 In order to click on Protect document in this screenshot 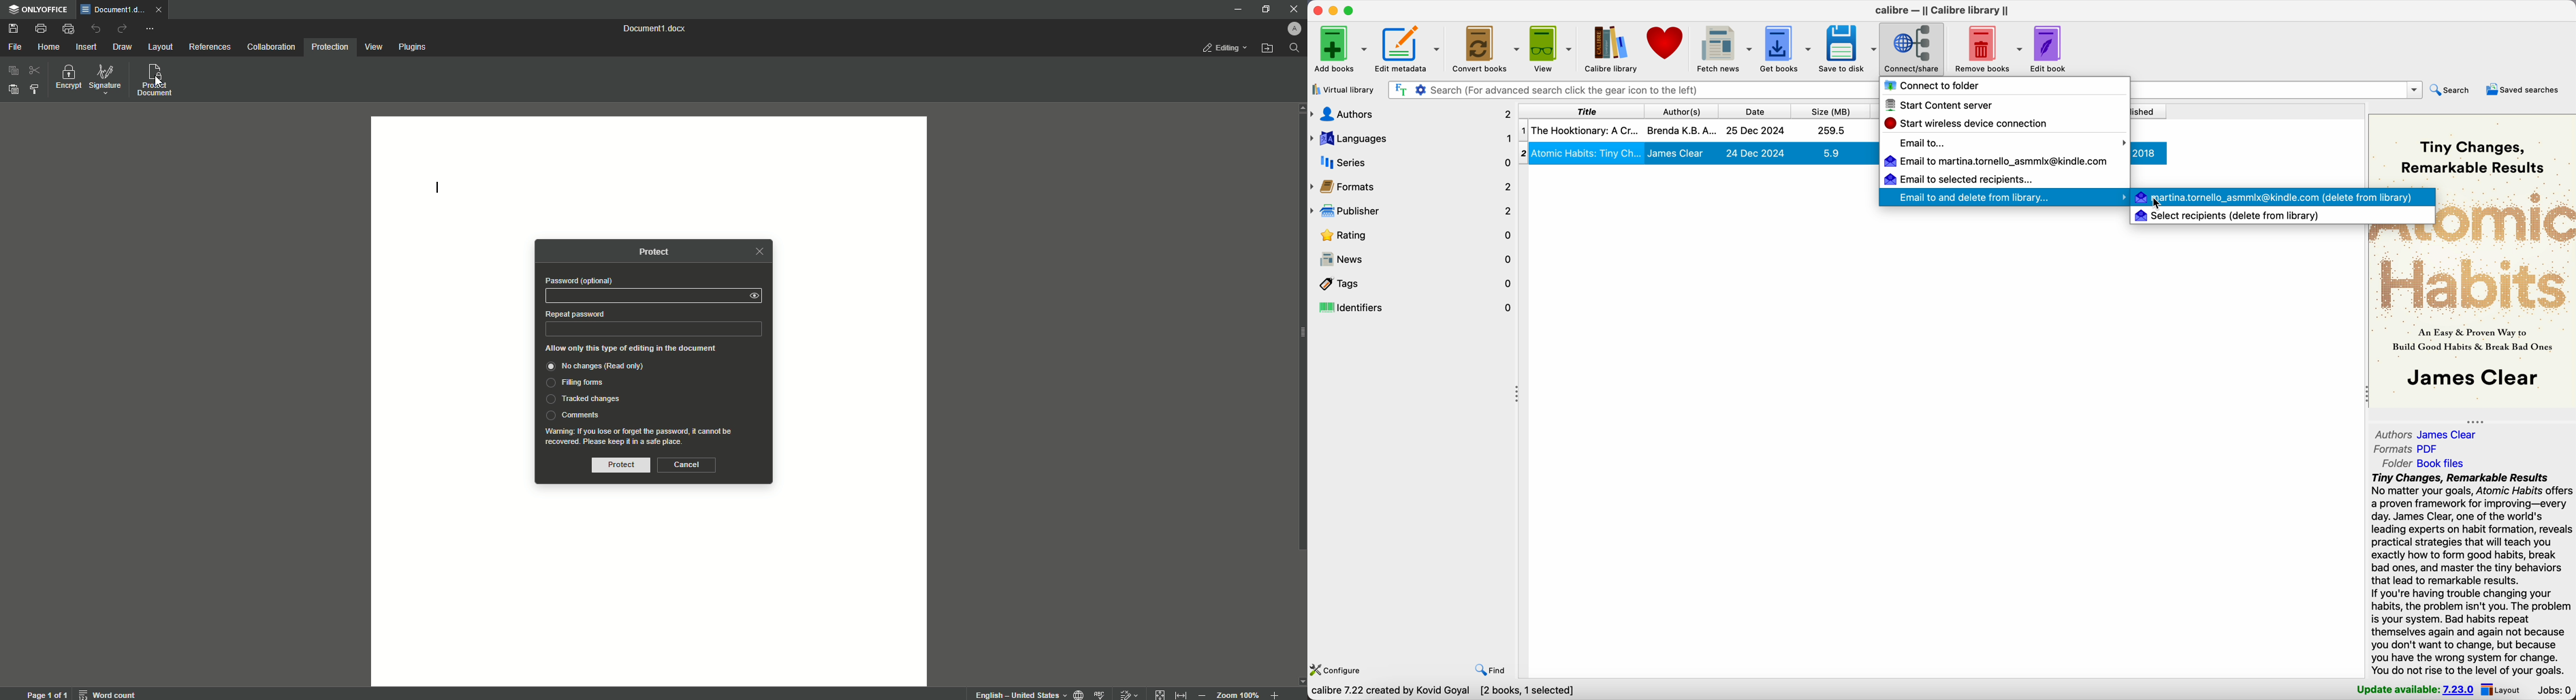, I will do `click(157, 81)`.